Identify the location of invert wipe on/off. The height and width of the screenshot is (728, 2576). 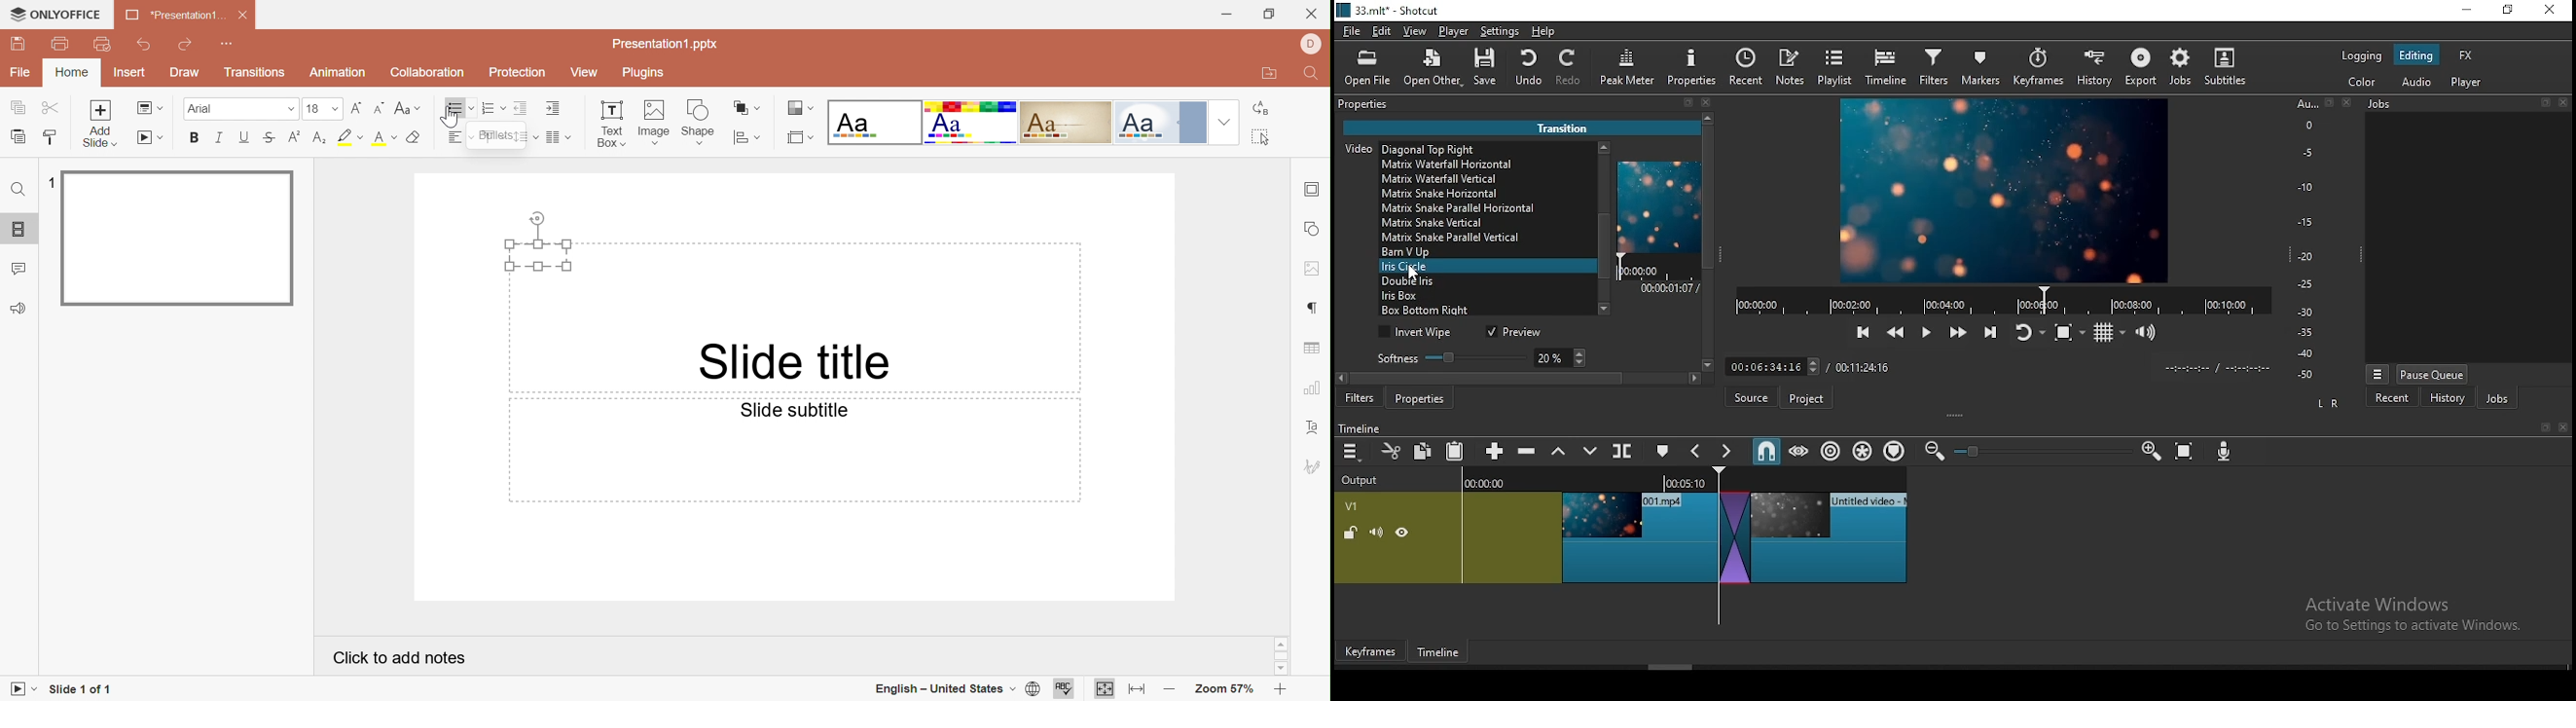
(1418, 333).